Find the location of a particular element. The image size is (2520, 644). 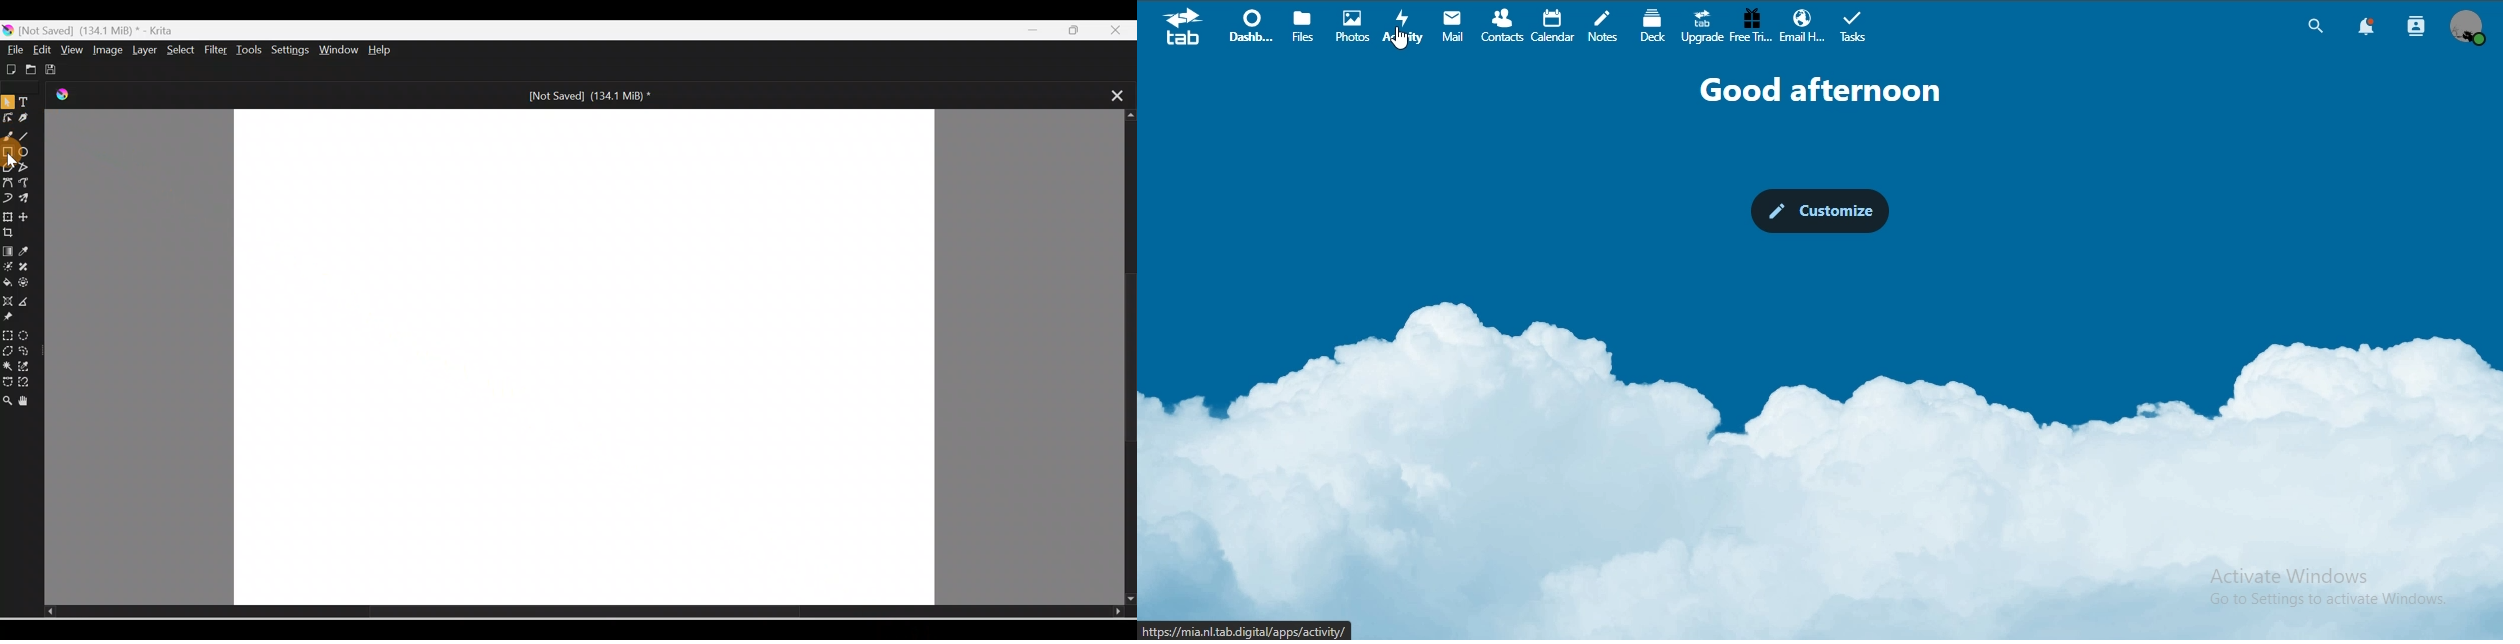

Bezier curve selection tool is located at coordinates (7, 379).